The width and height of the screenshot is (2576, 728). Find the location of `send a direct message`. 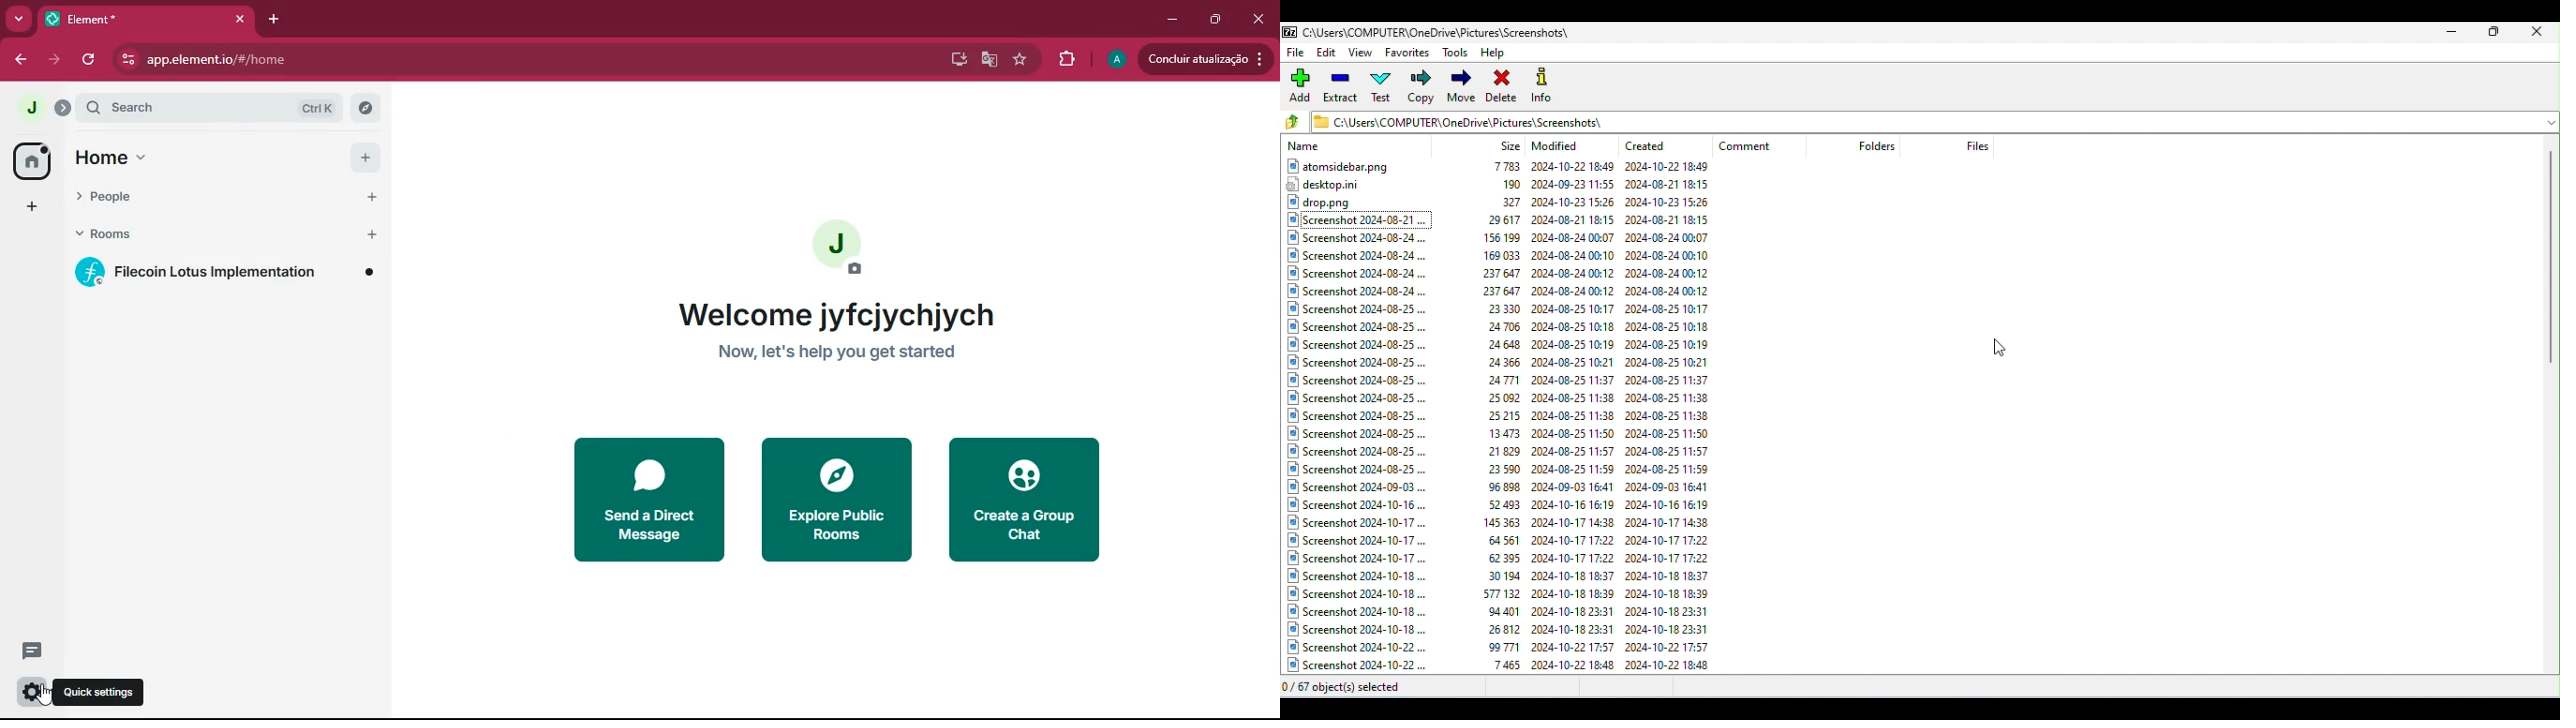

send a direct message is located at coordinates (649, 500).